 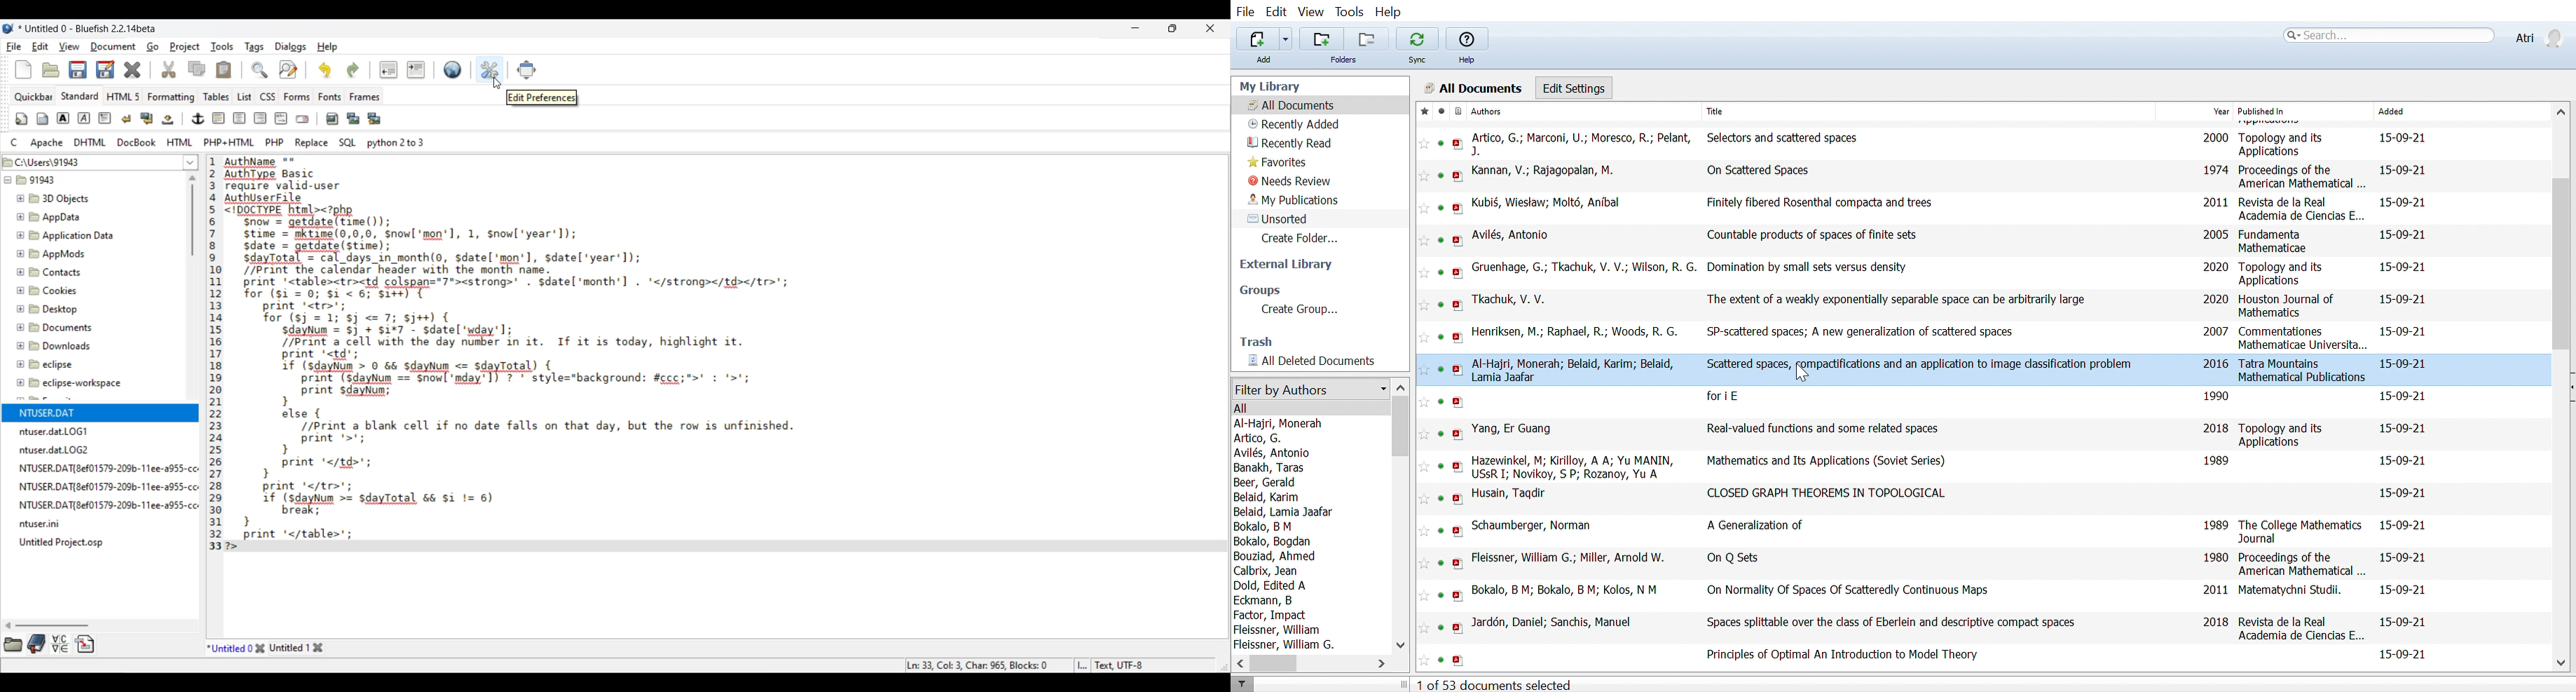 I want to click on favourite, so click(x=1423, y=207).